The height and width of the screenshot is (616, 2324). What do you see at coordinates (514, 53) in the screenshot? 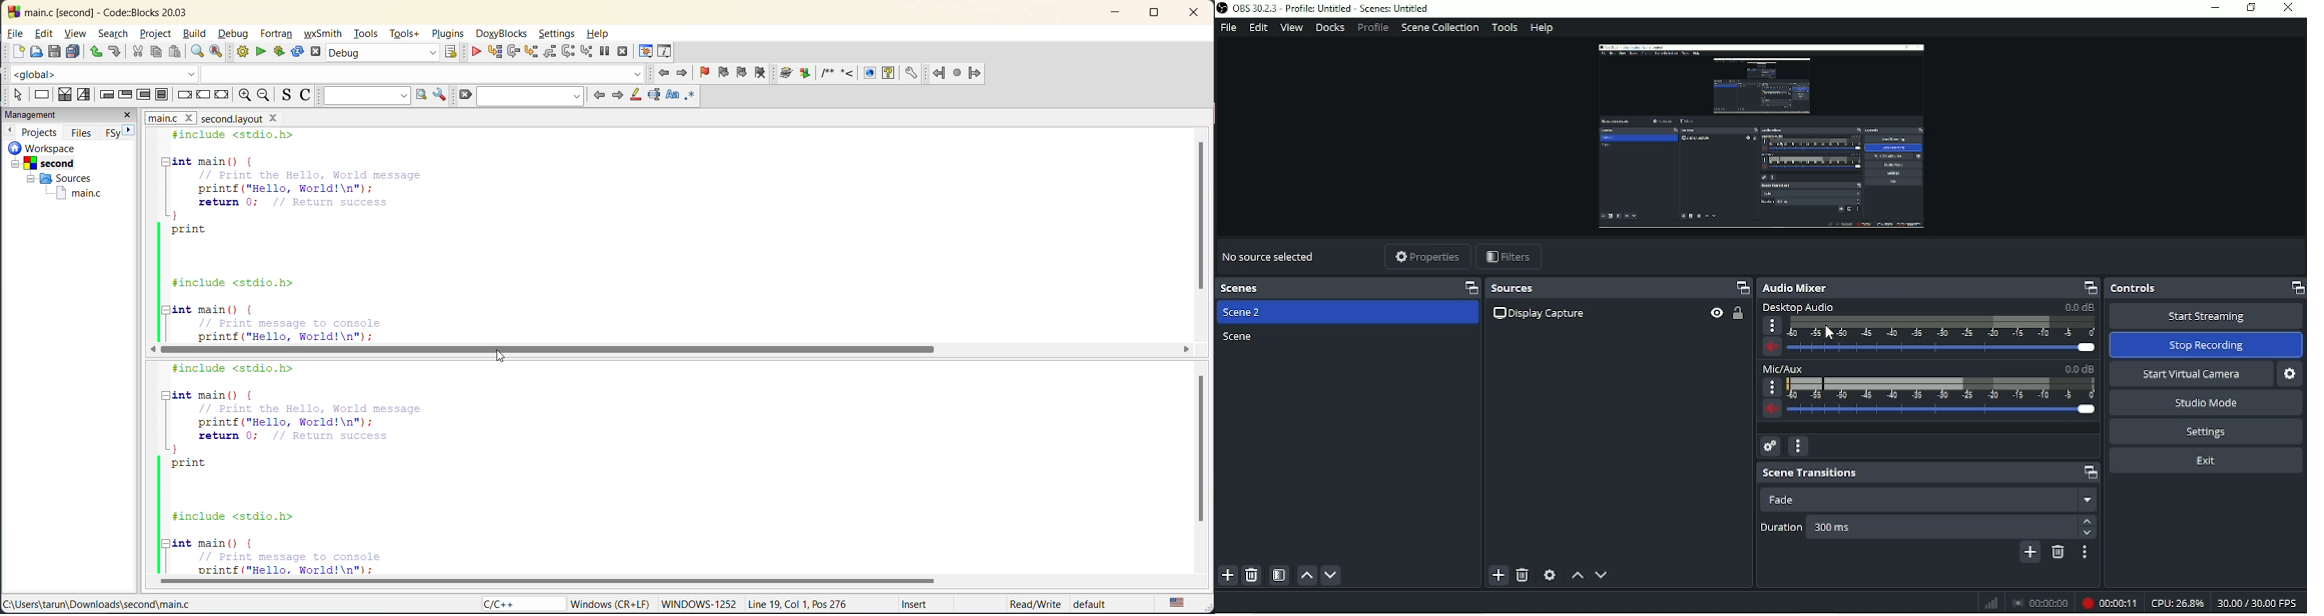
I see `next line` at bounding box center [514, 53].